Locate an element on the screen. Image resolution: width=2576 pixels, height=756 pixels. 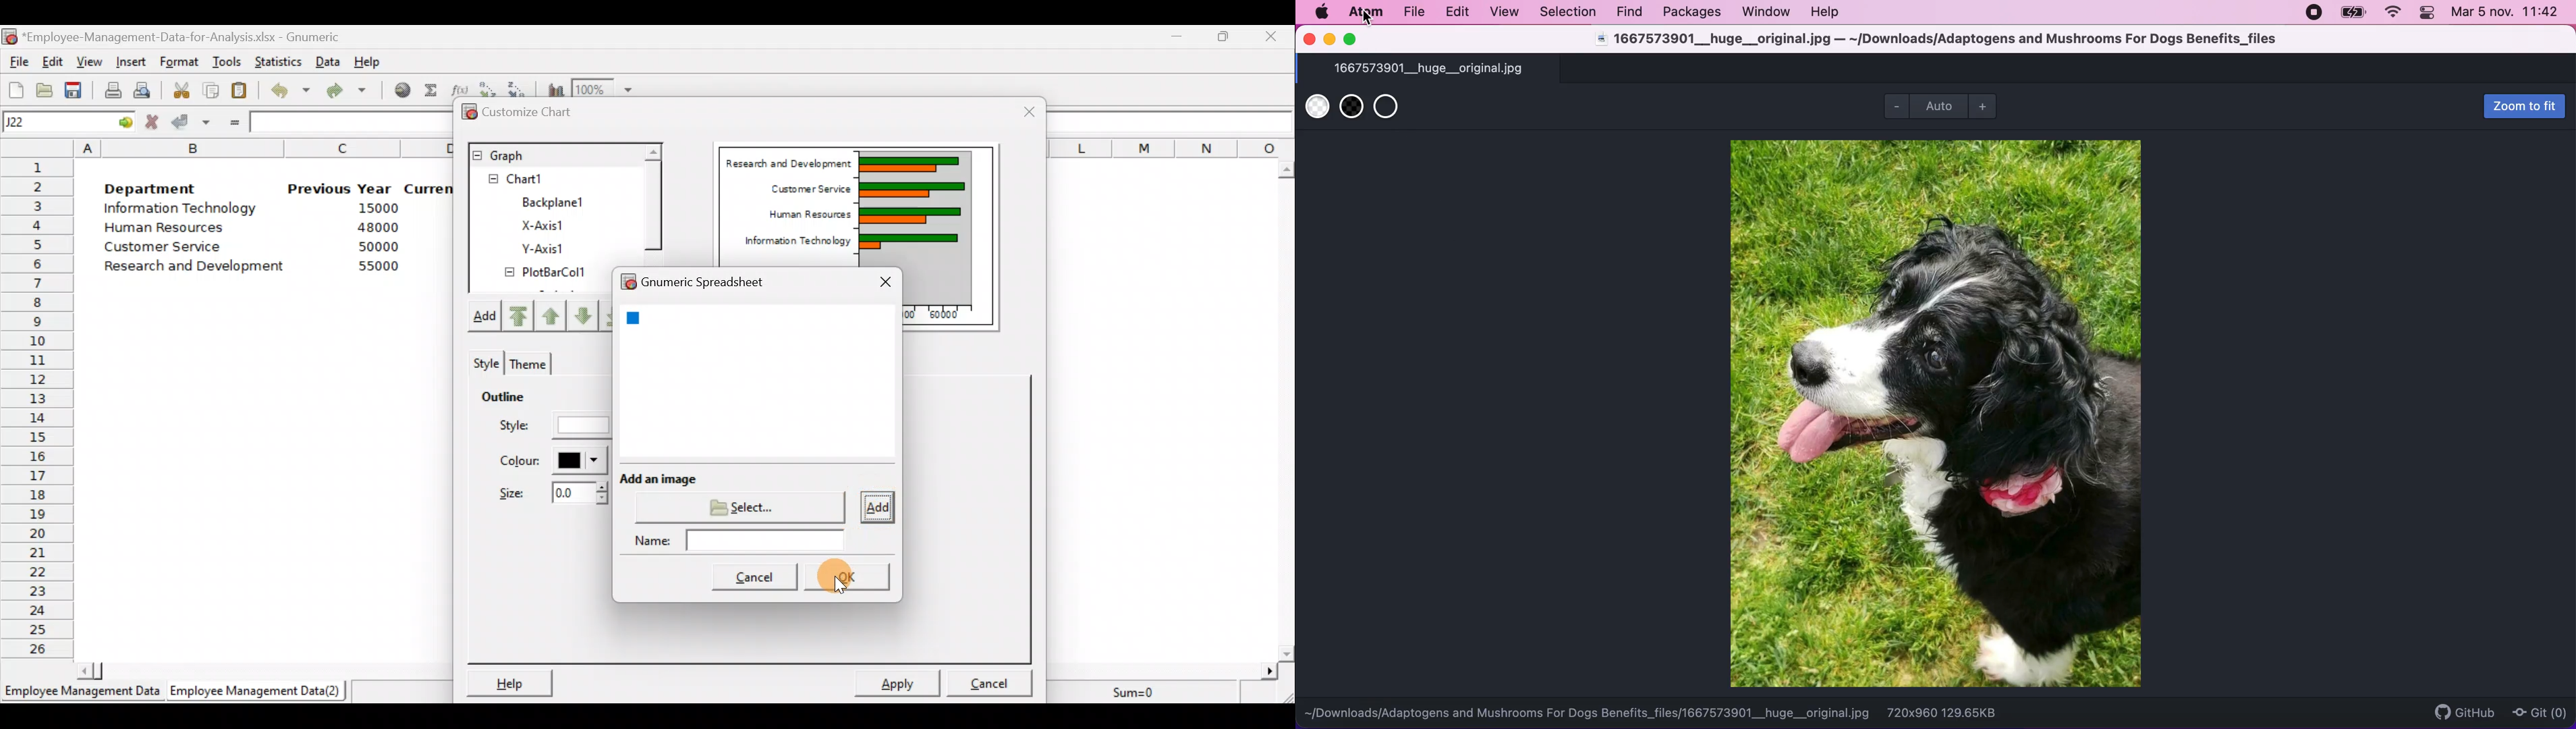
git(0) is located at coordinates (2539, 714).